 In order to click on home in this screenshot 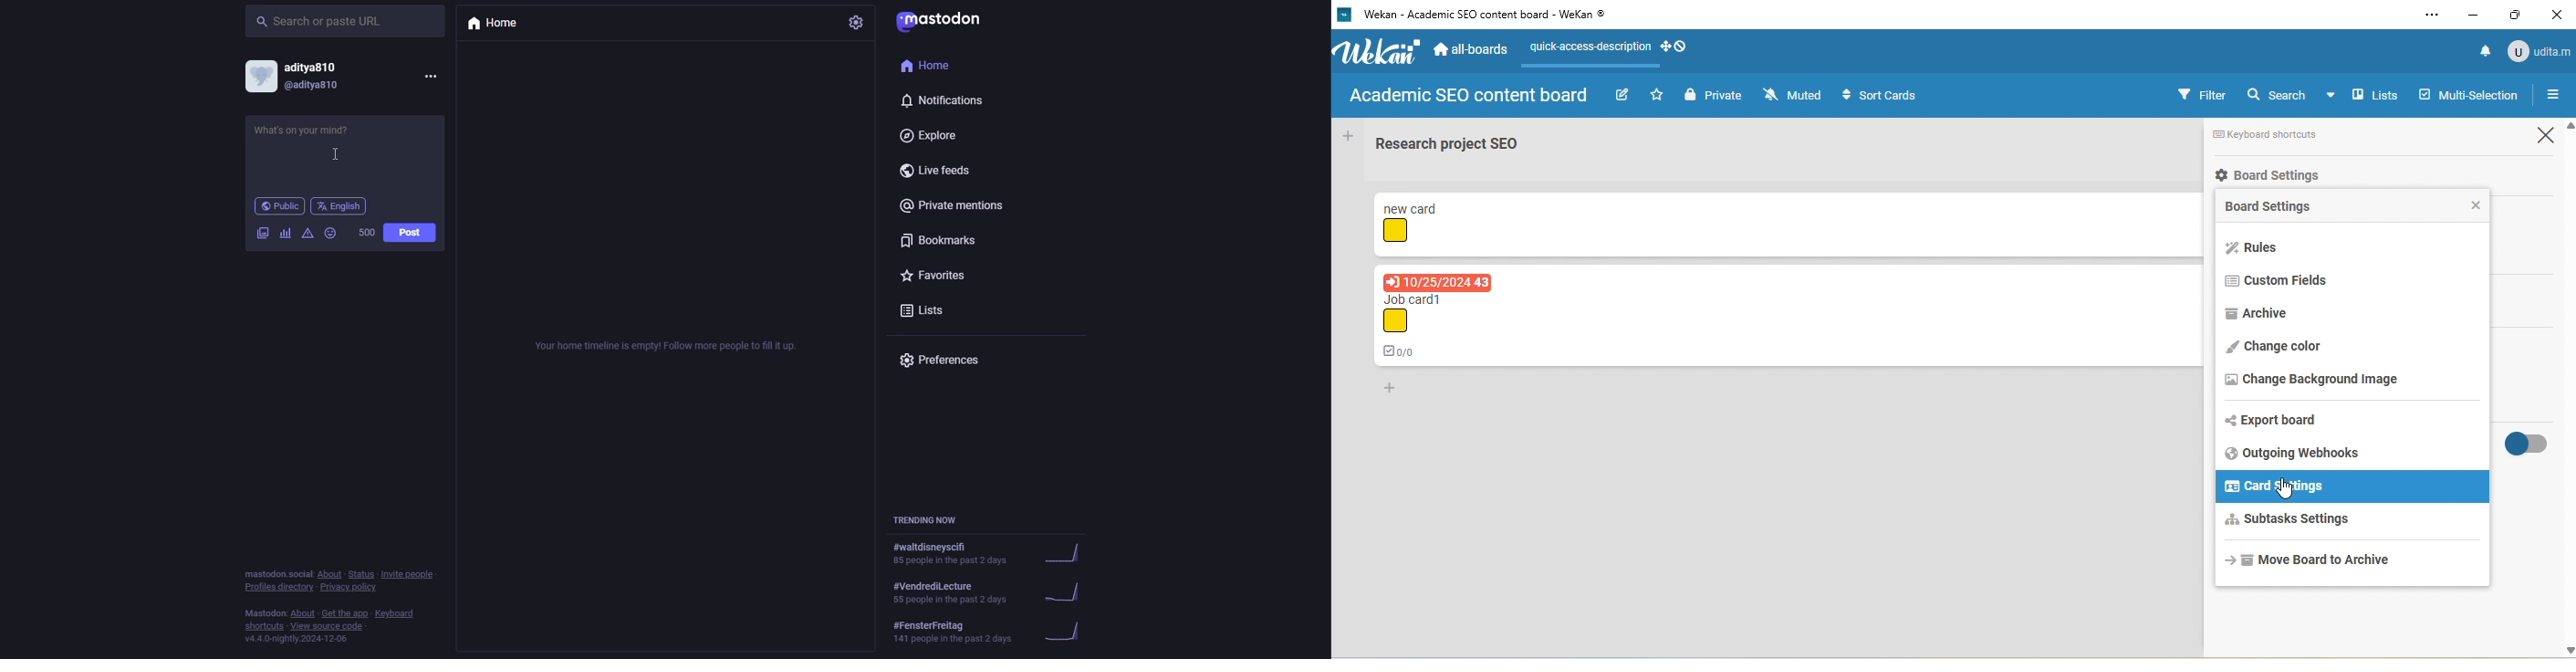, I will do `click(495, 23)`.